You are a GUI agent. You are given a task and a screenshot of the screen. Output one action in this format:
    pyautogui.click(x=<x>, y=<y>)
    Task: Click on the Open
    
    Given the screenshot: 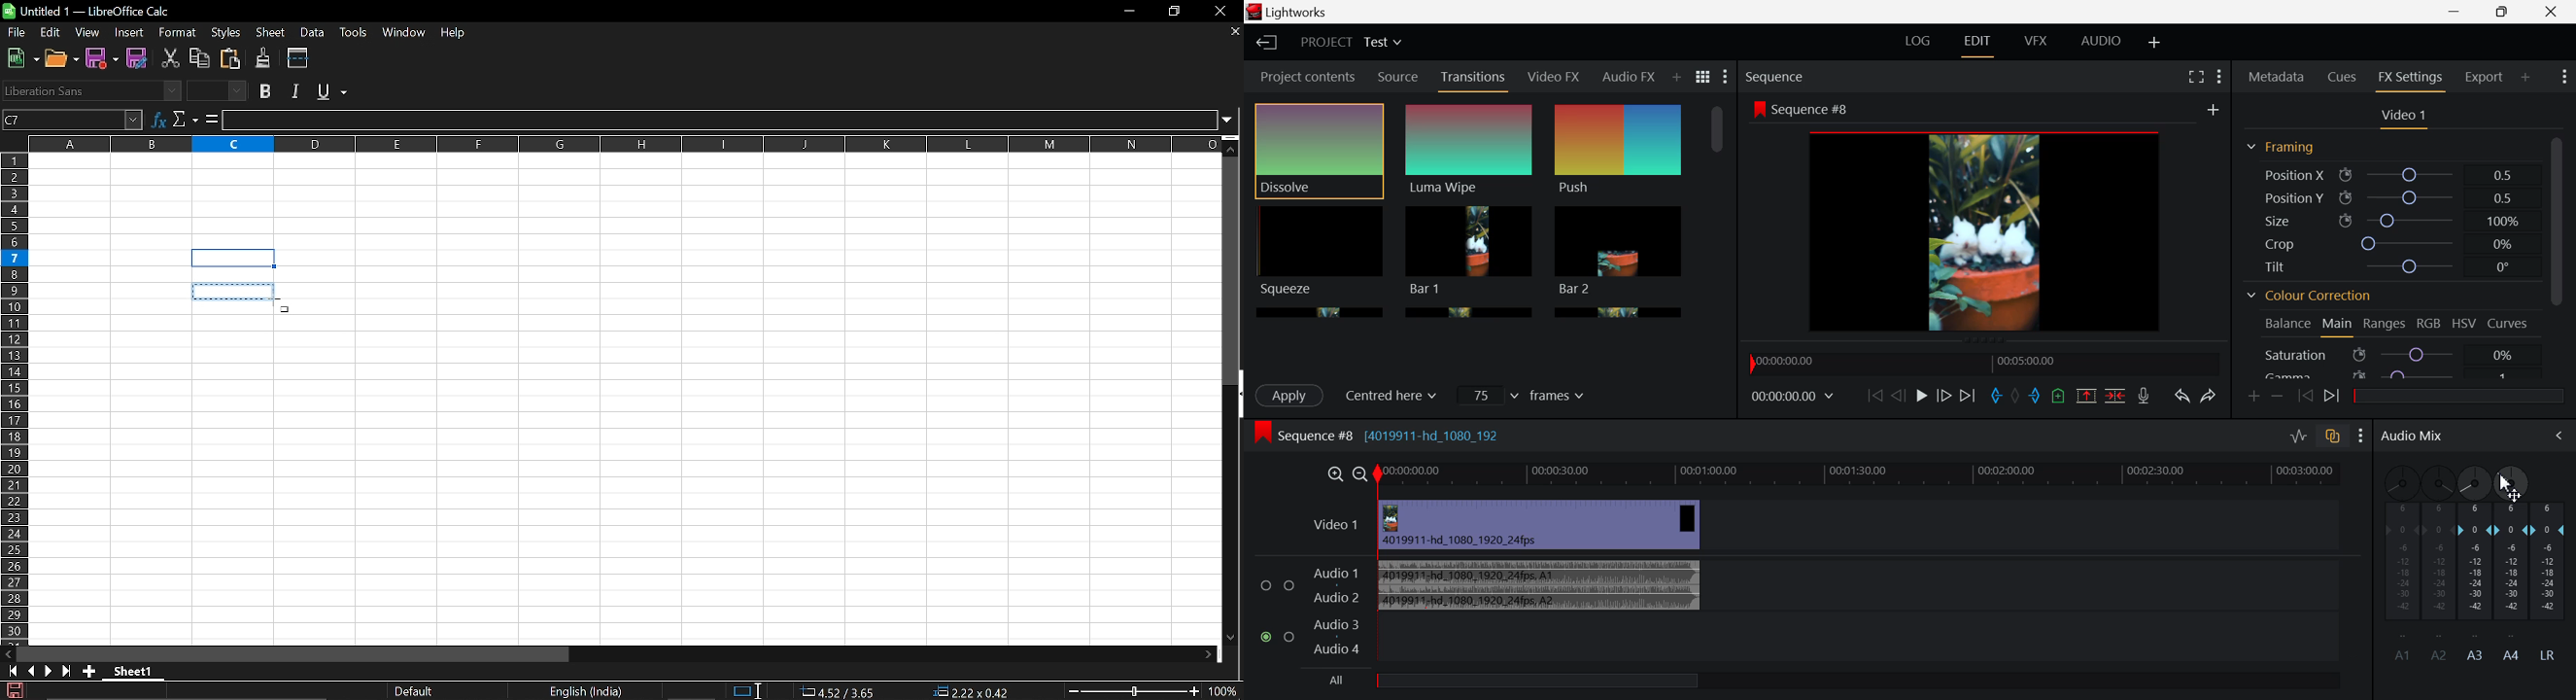 What is the action you would take?
    pyautogui.click(x=62, y=58)
    